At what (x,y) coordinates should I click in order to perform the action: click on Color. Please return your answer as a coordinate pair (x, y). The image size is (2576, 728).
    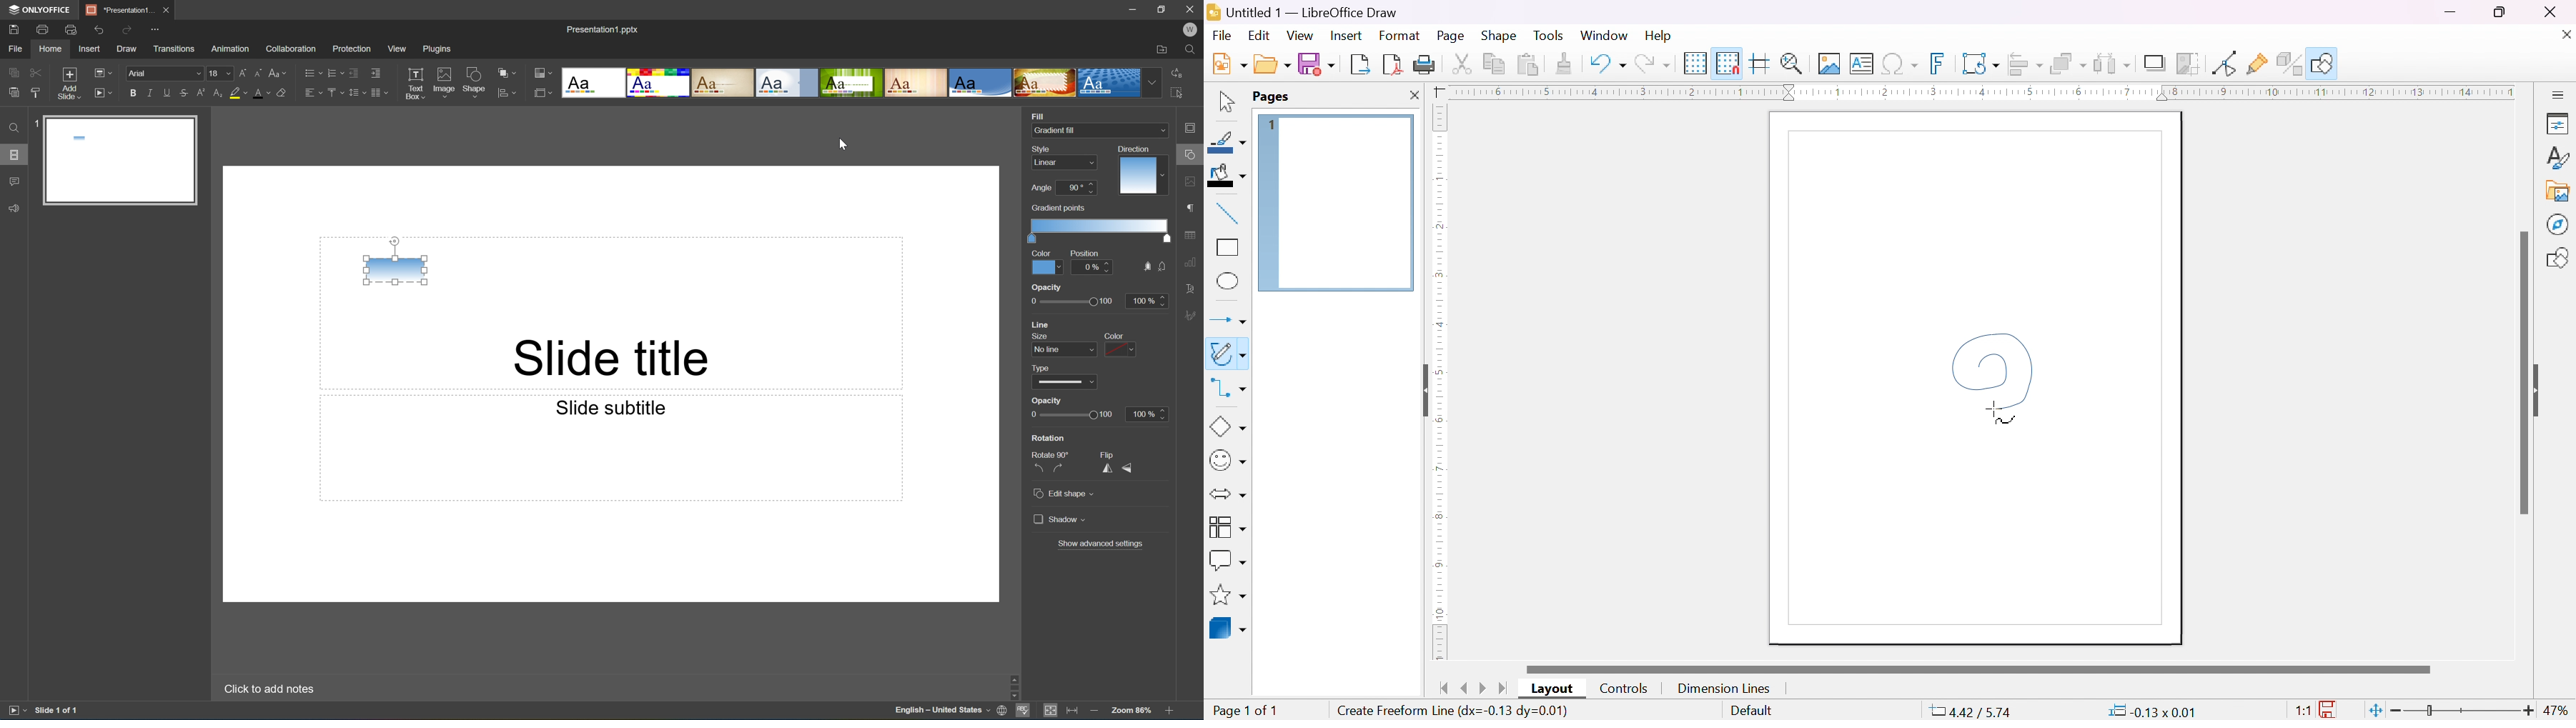
    Looking at the image, I should click on (1042, 252).